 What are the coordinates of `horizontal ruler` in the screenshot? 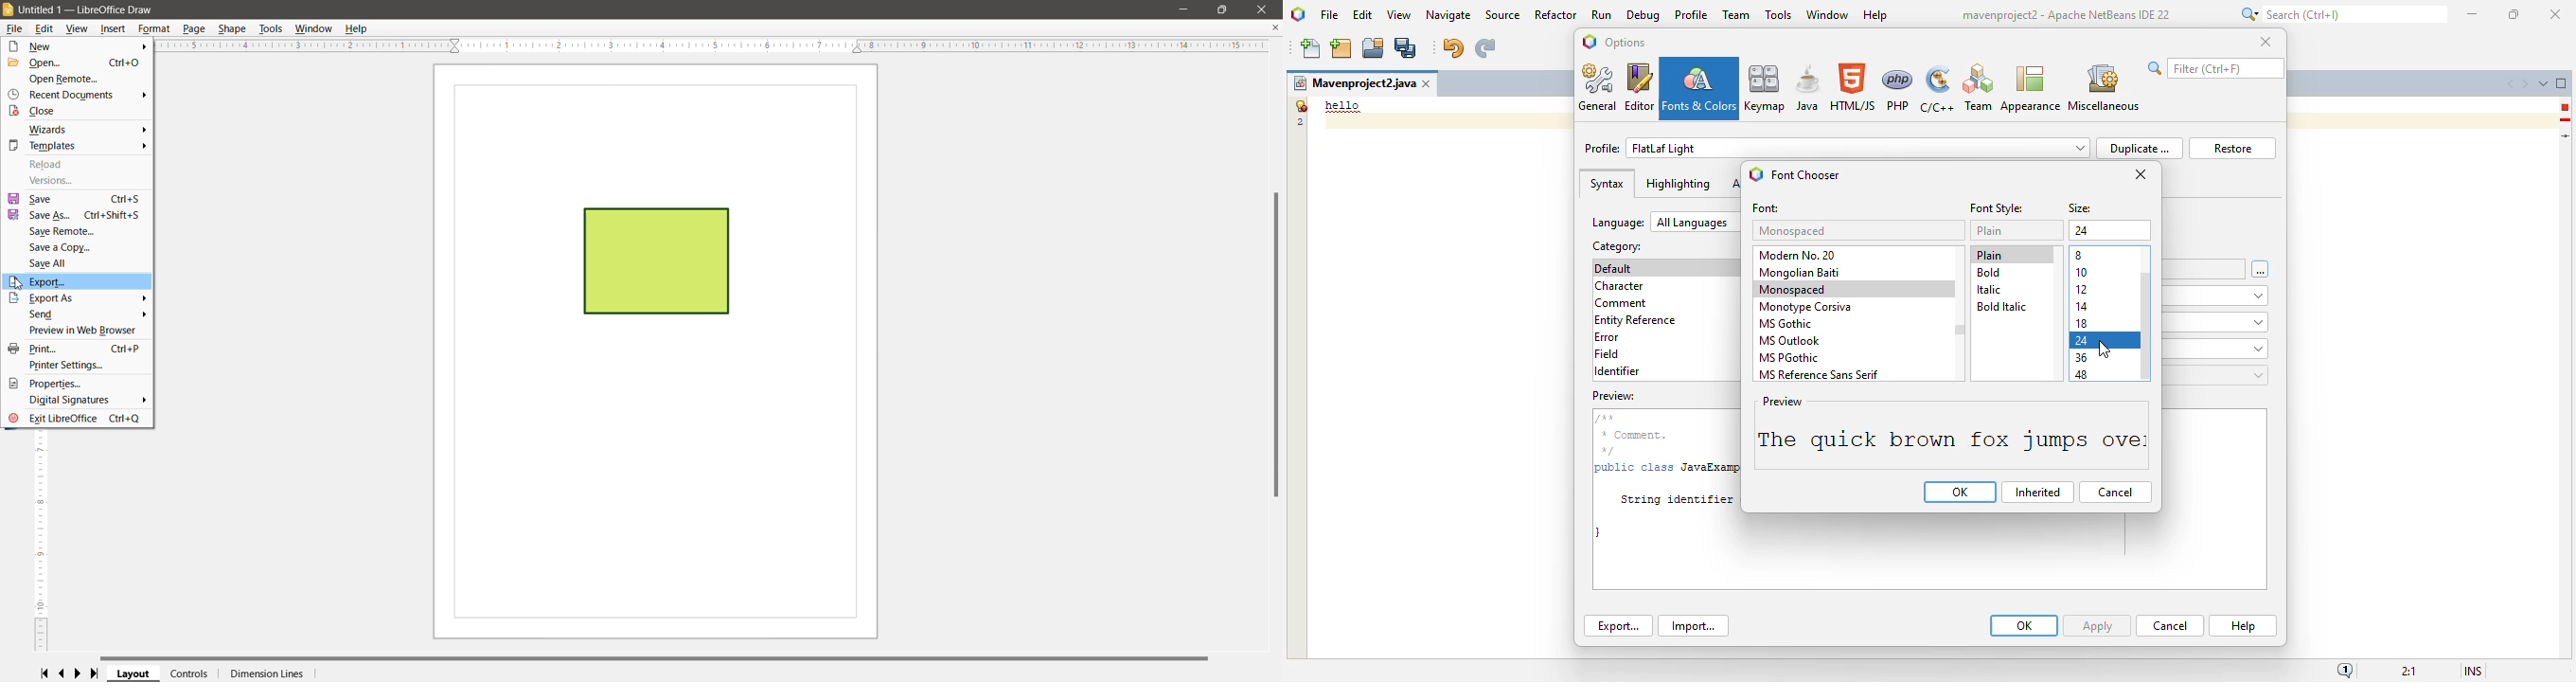 It's located at (715, 47).